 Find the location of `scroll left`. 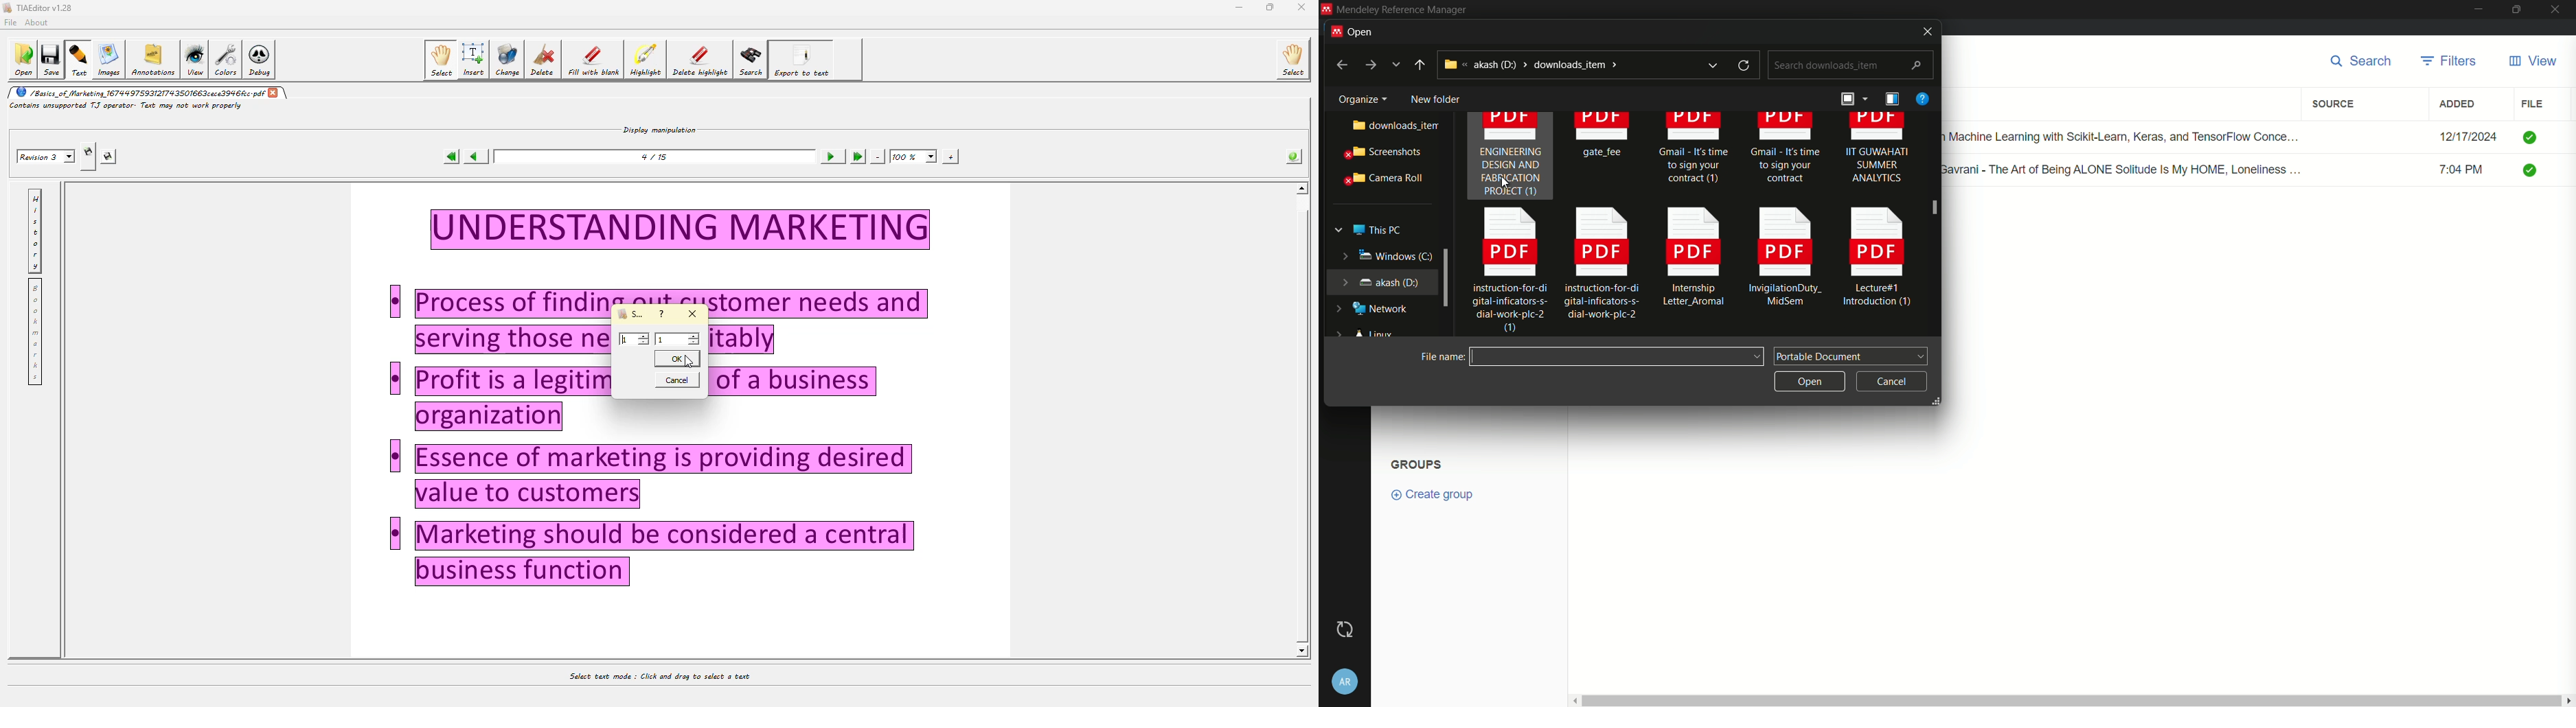

scroll left is located at coordinates (1573, 700).